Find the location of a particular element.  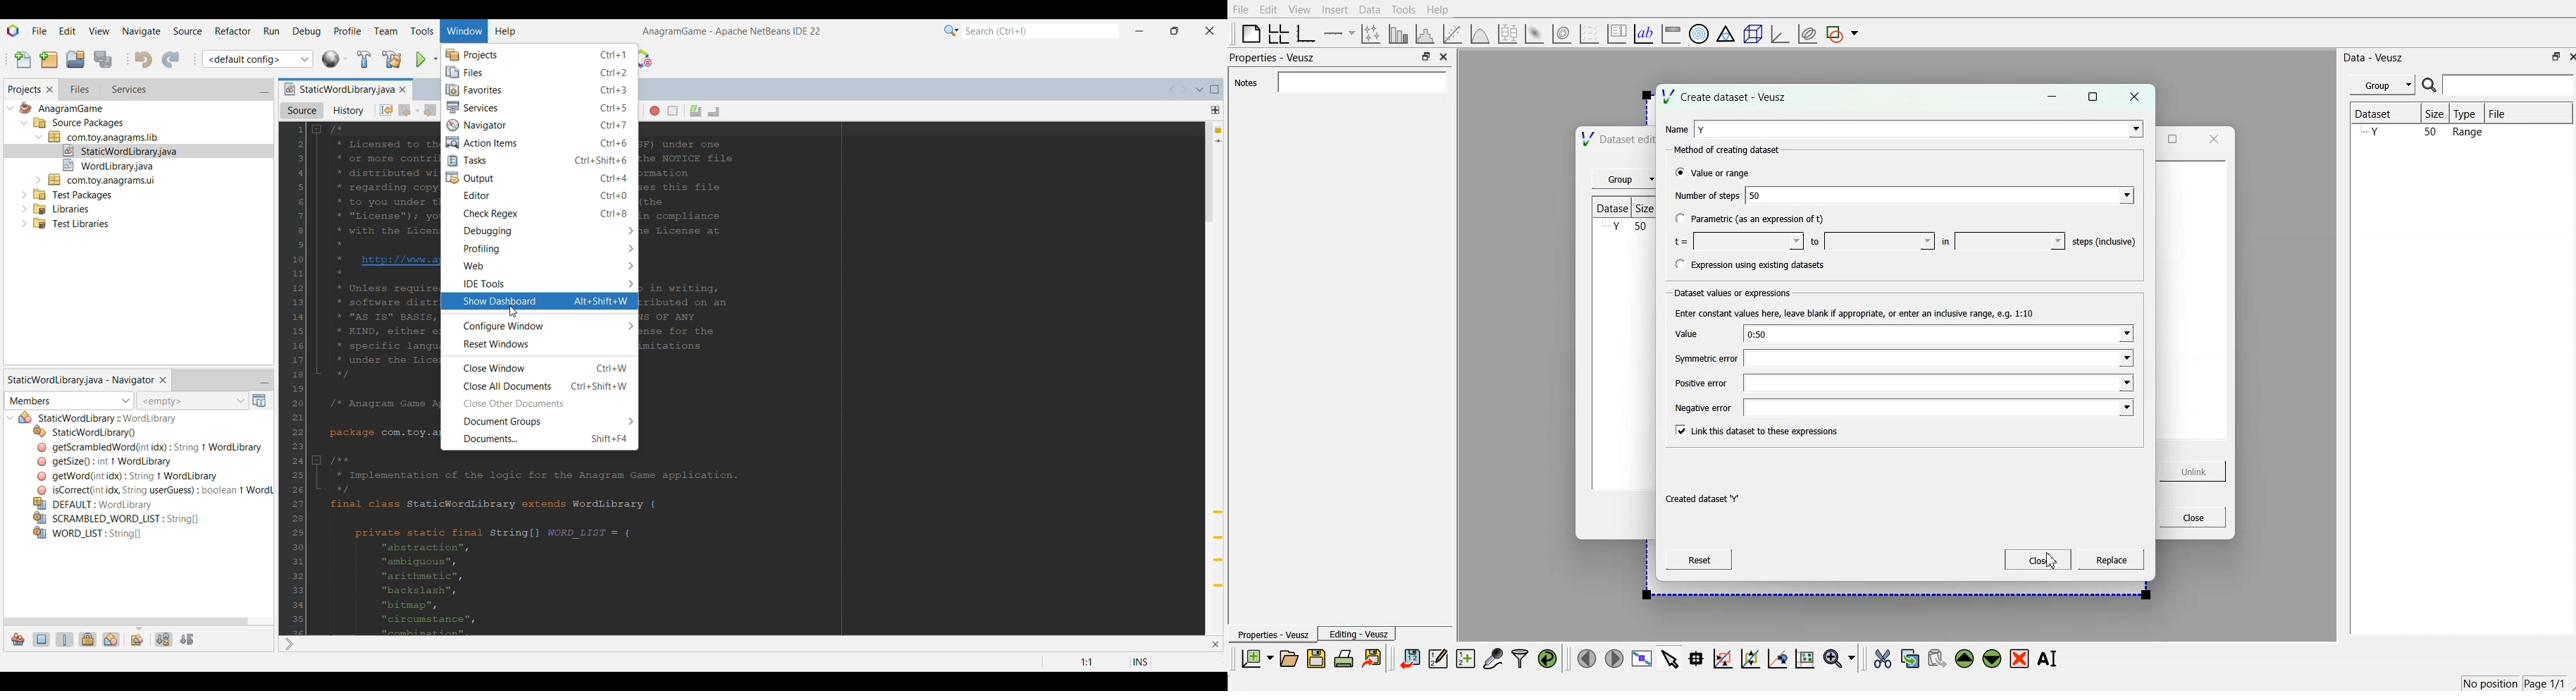

minimise is located at coordinates (1425, 55).